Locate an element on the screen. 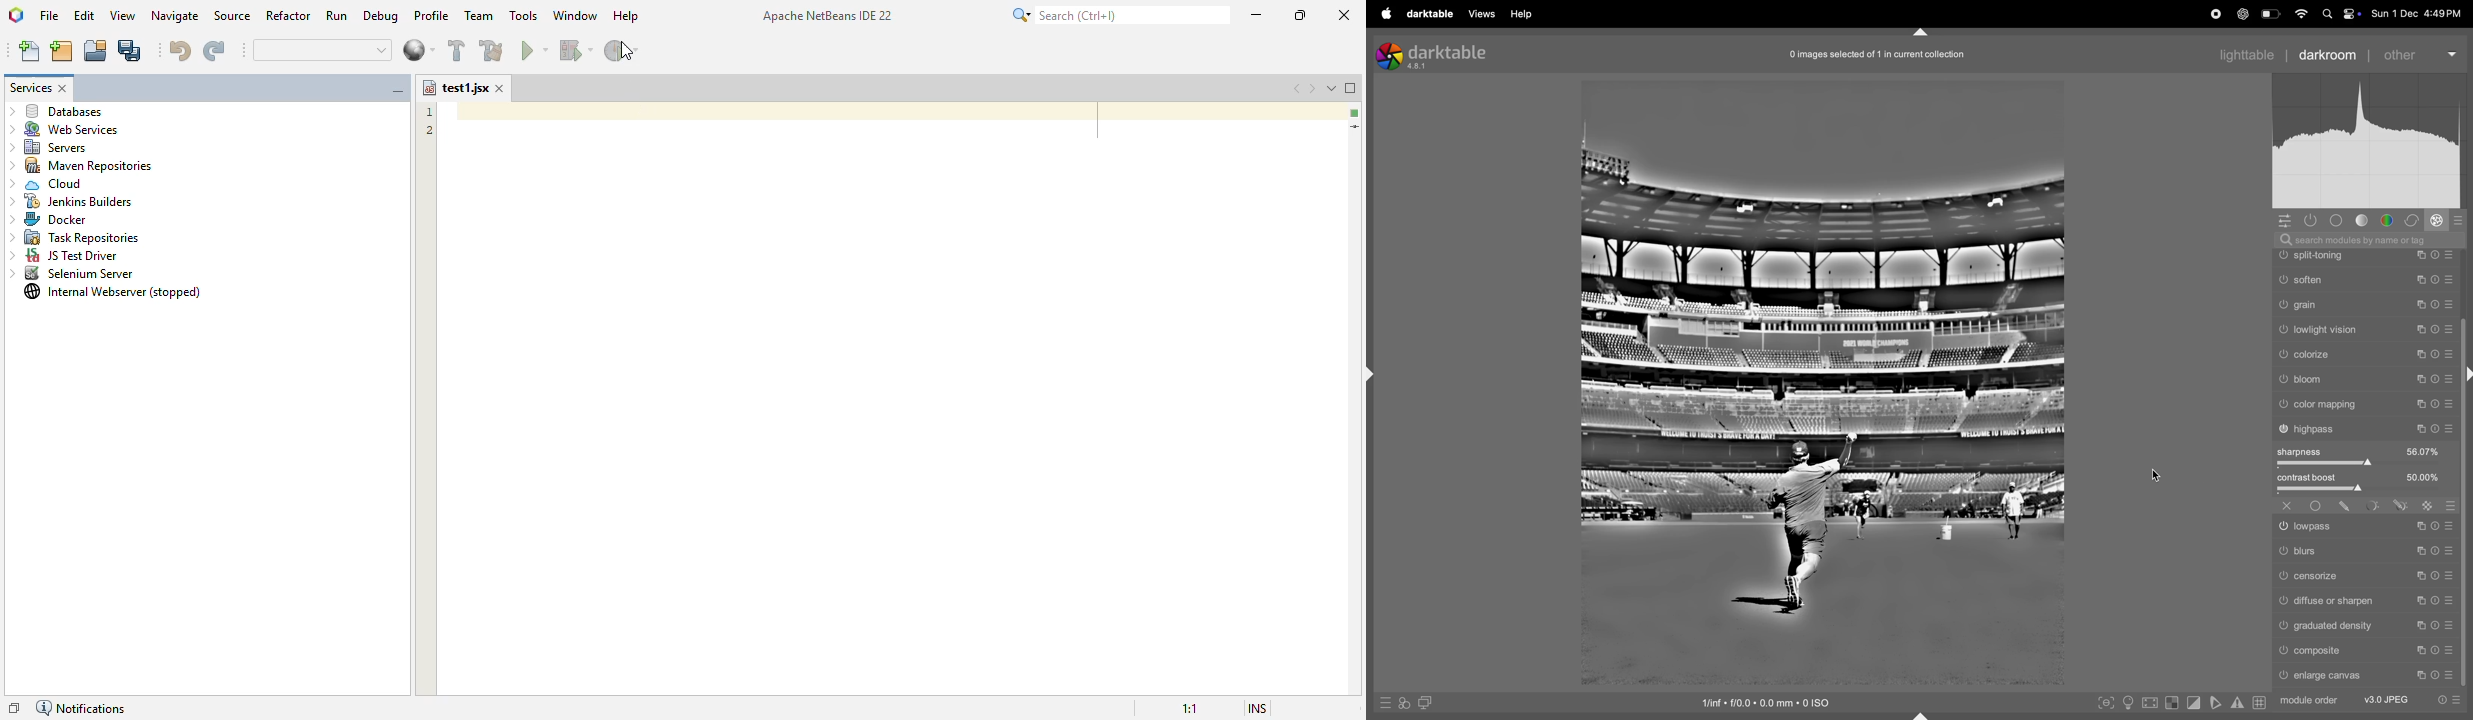 The width and height of the screenshot is (2492, 728). bloom is located at coordinates (2366, 453).